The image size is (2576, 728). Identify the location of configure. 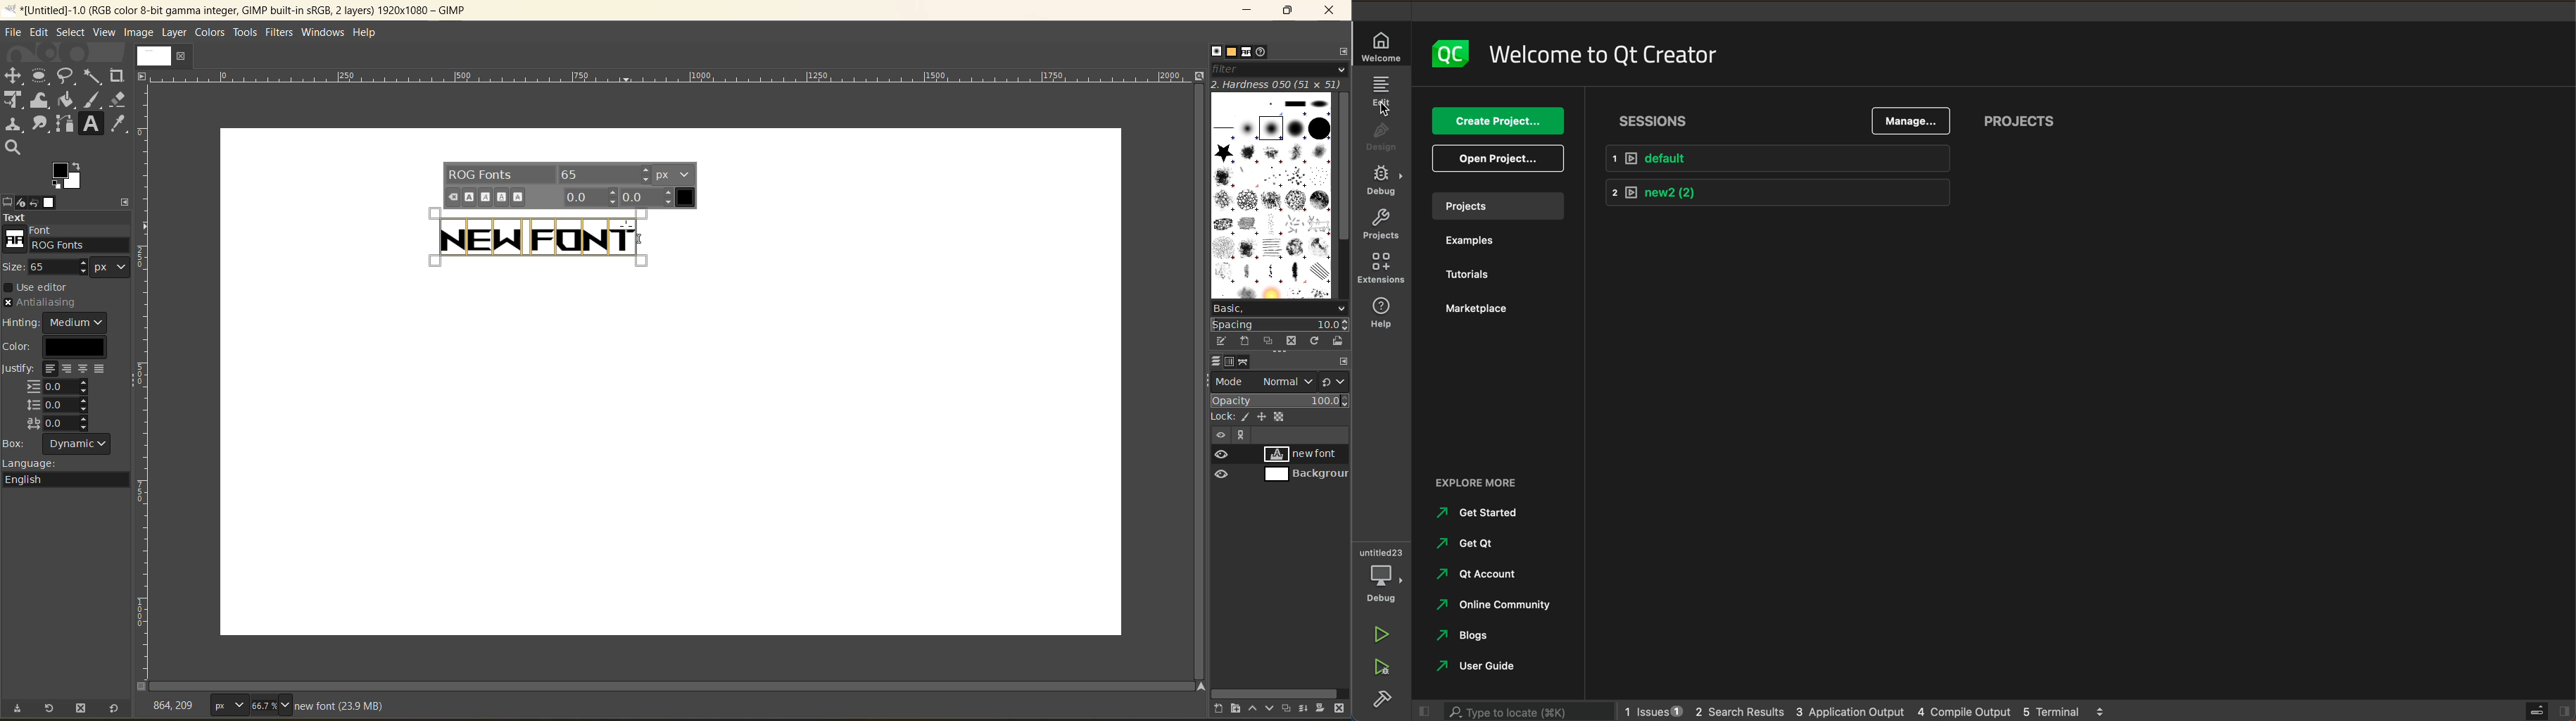
(125, 200).